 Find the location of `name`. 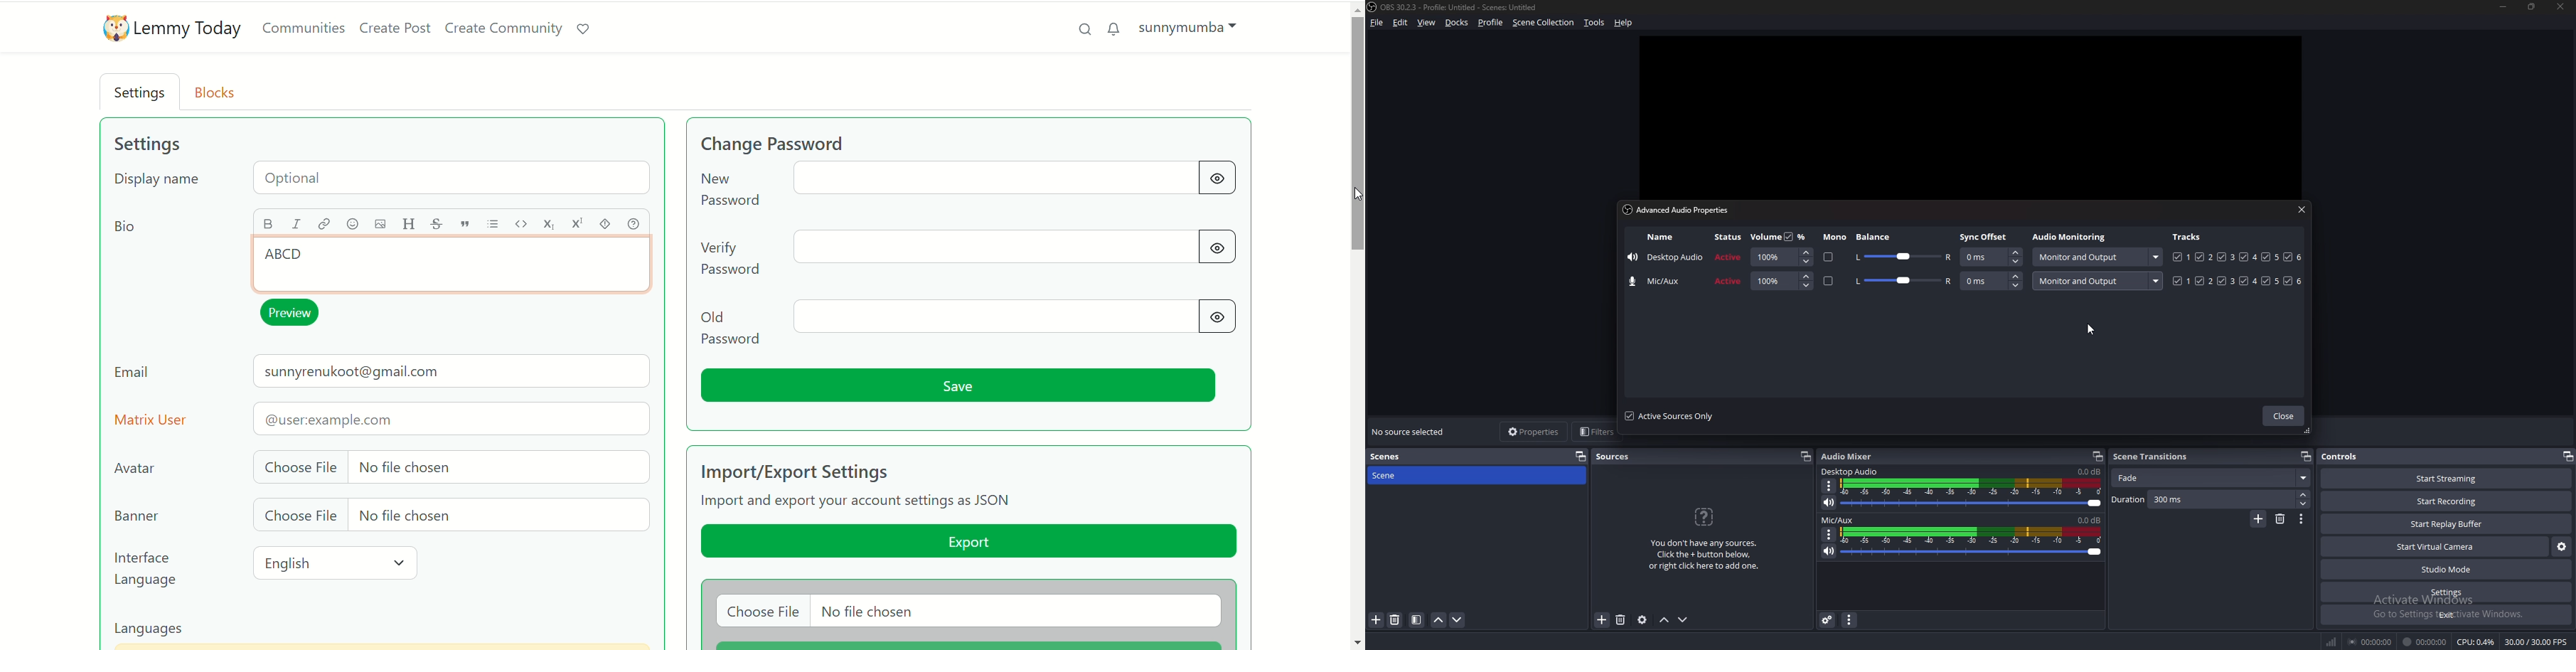

name is located at coordinates (1660, 281).